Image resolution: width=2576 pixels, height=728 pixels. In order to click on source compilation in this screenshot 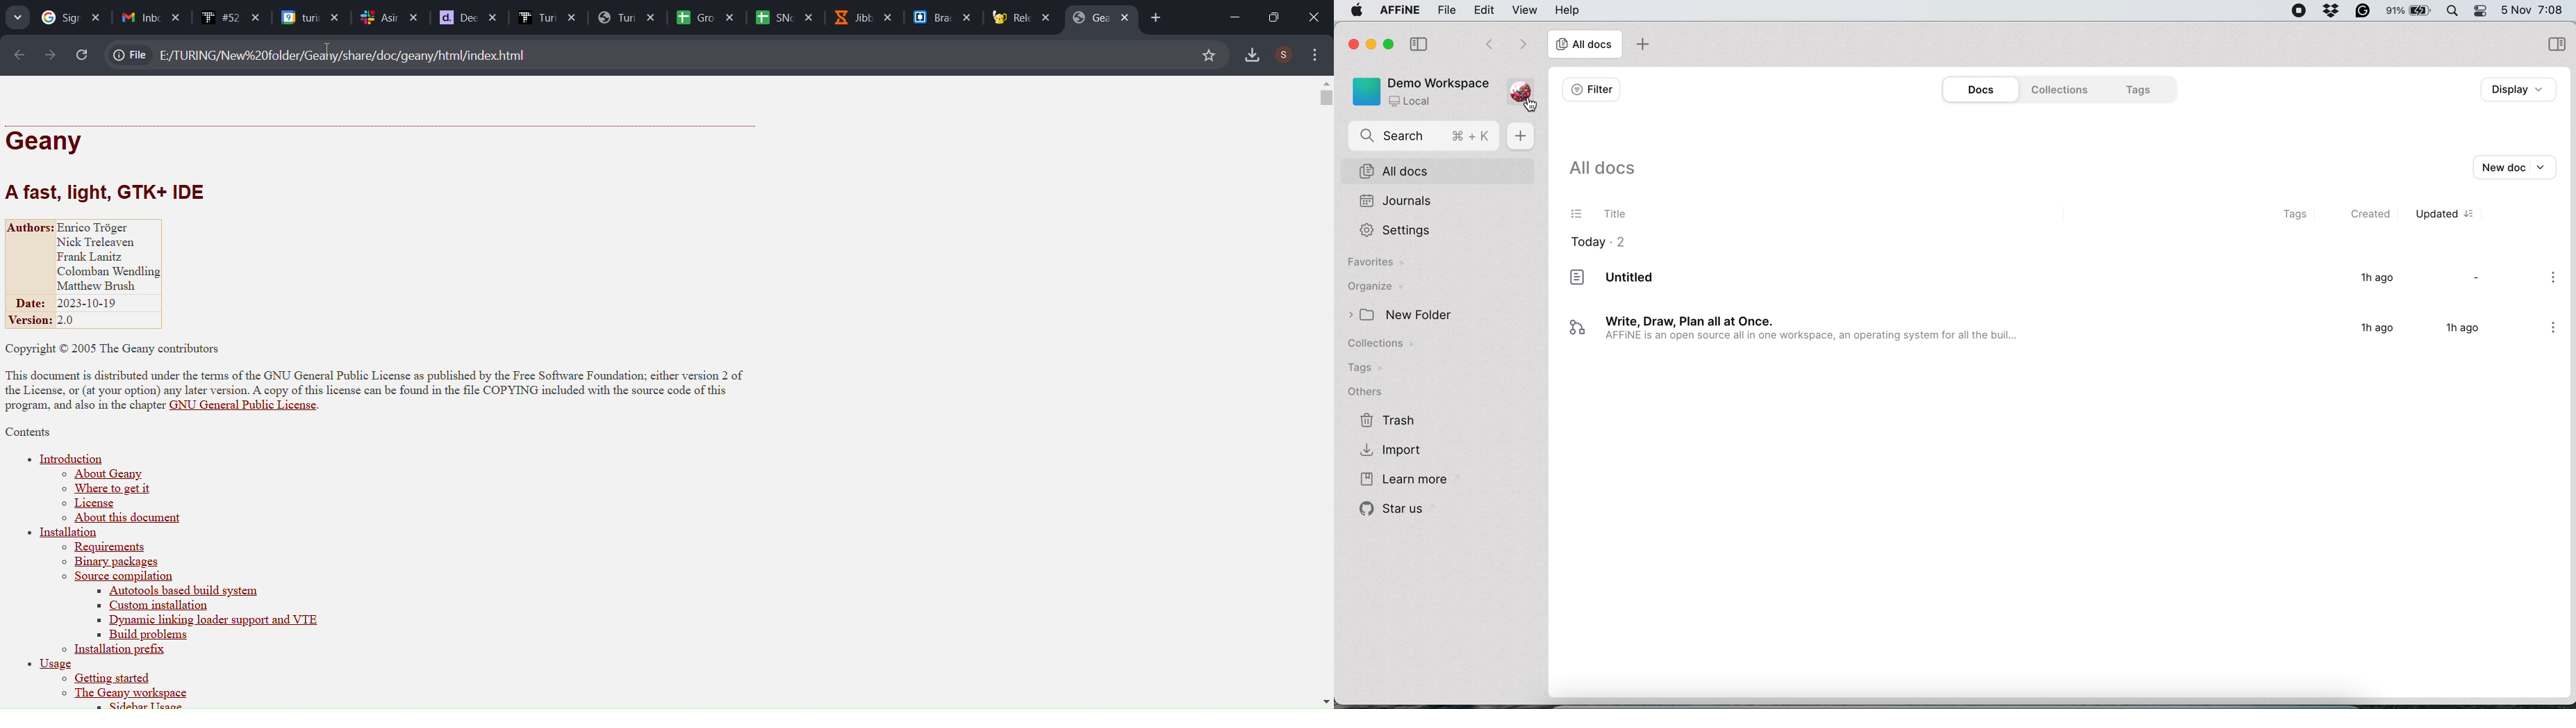, I will do `click(117, 578)`.